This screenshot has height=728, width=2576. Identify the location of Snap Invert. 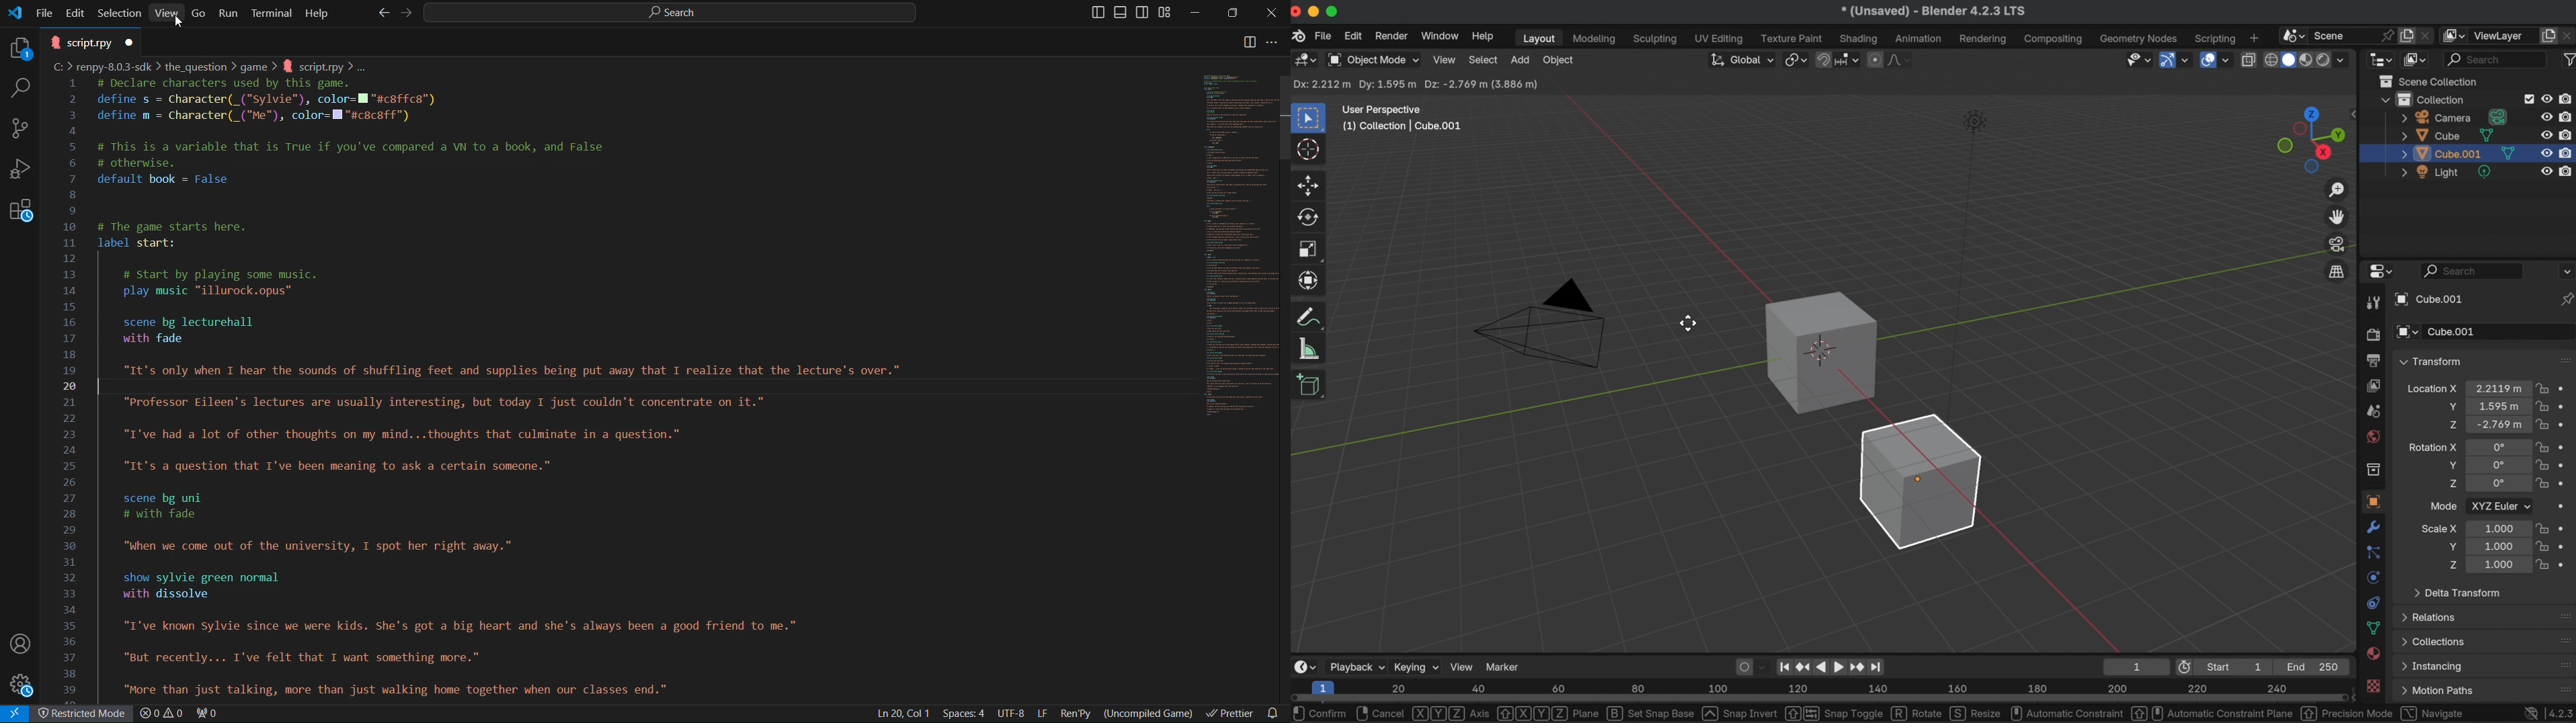
(1741, 713).